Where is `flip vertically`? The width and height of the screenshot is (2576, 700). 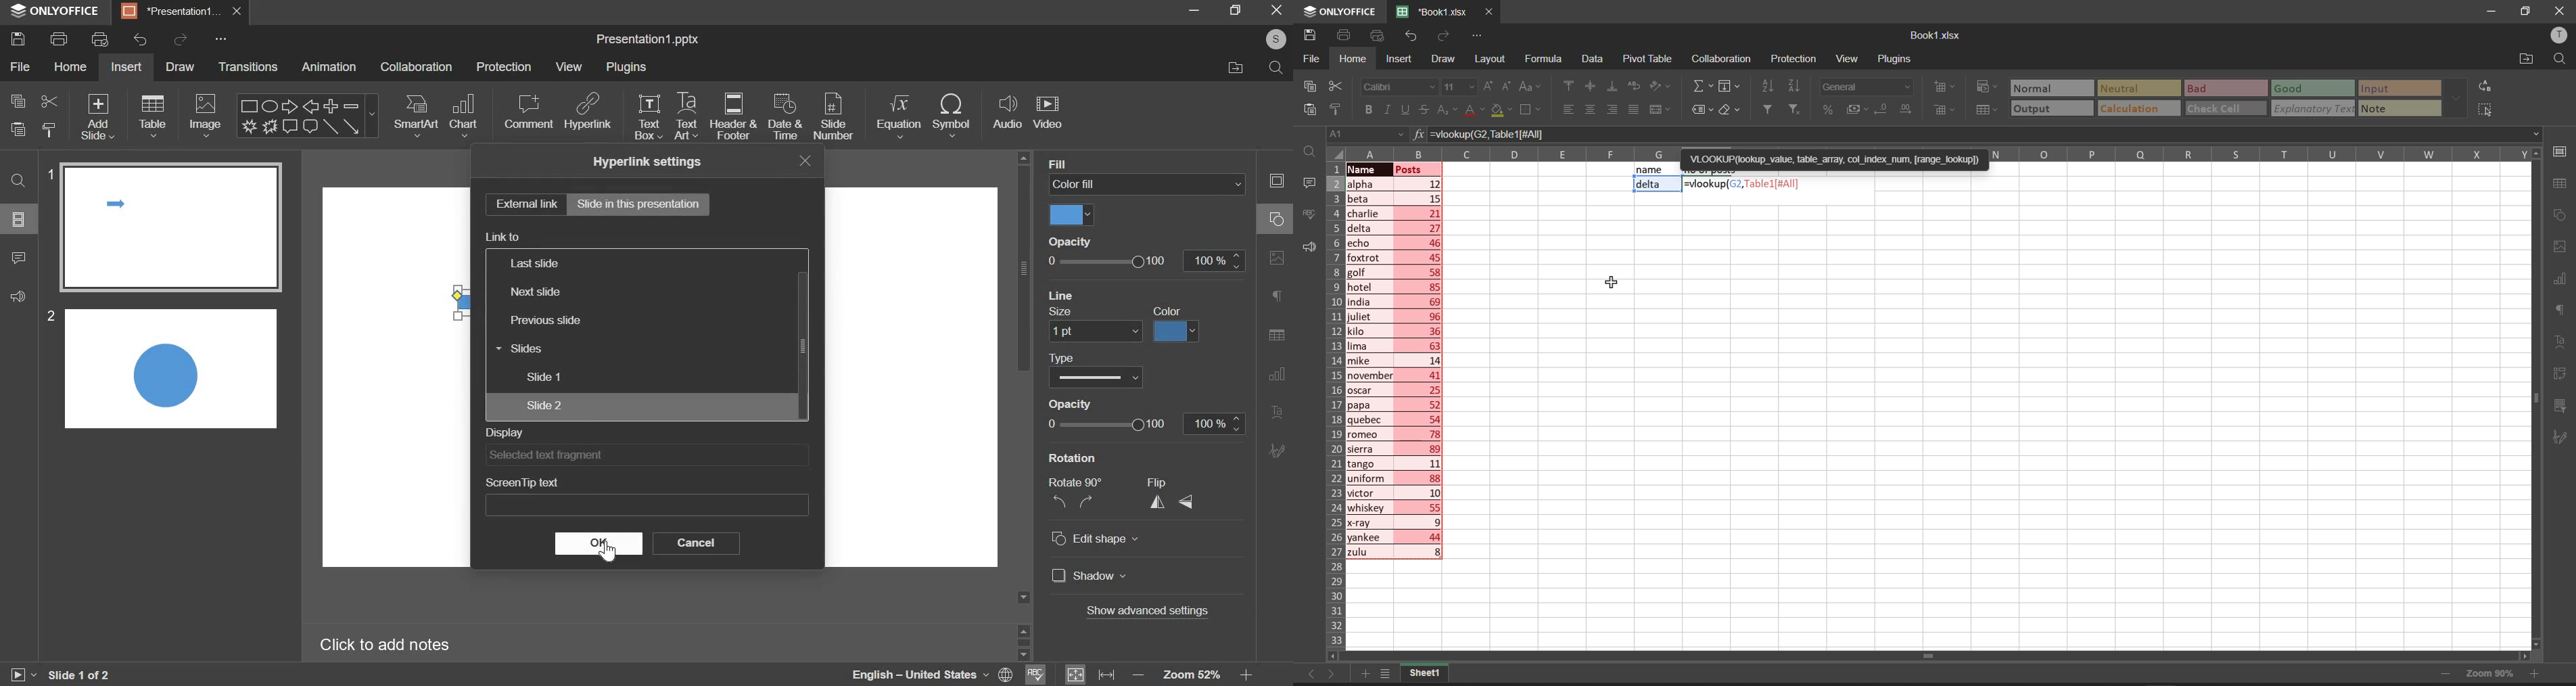 flip vertically is located at coordinates (1186, 503).